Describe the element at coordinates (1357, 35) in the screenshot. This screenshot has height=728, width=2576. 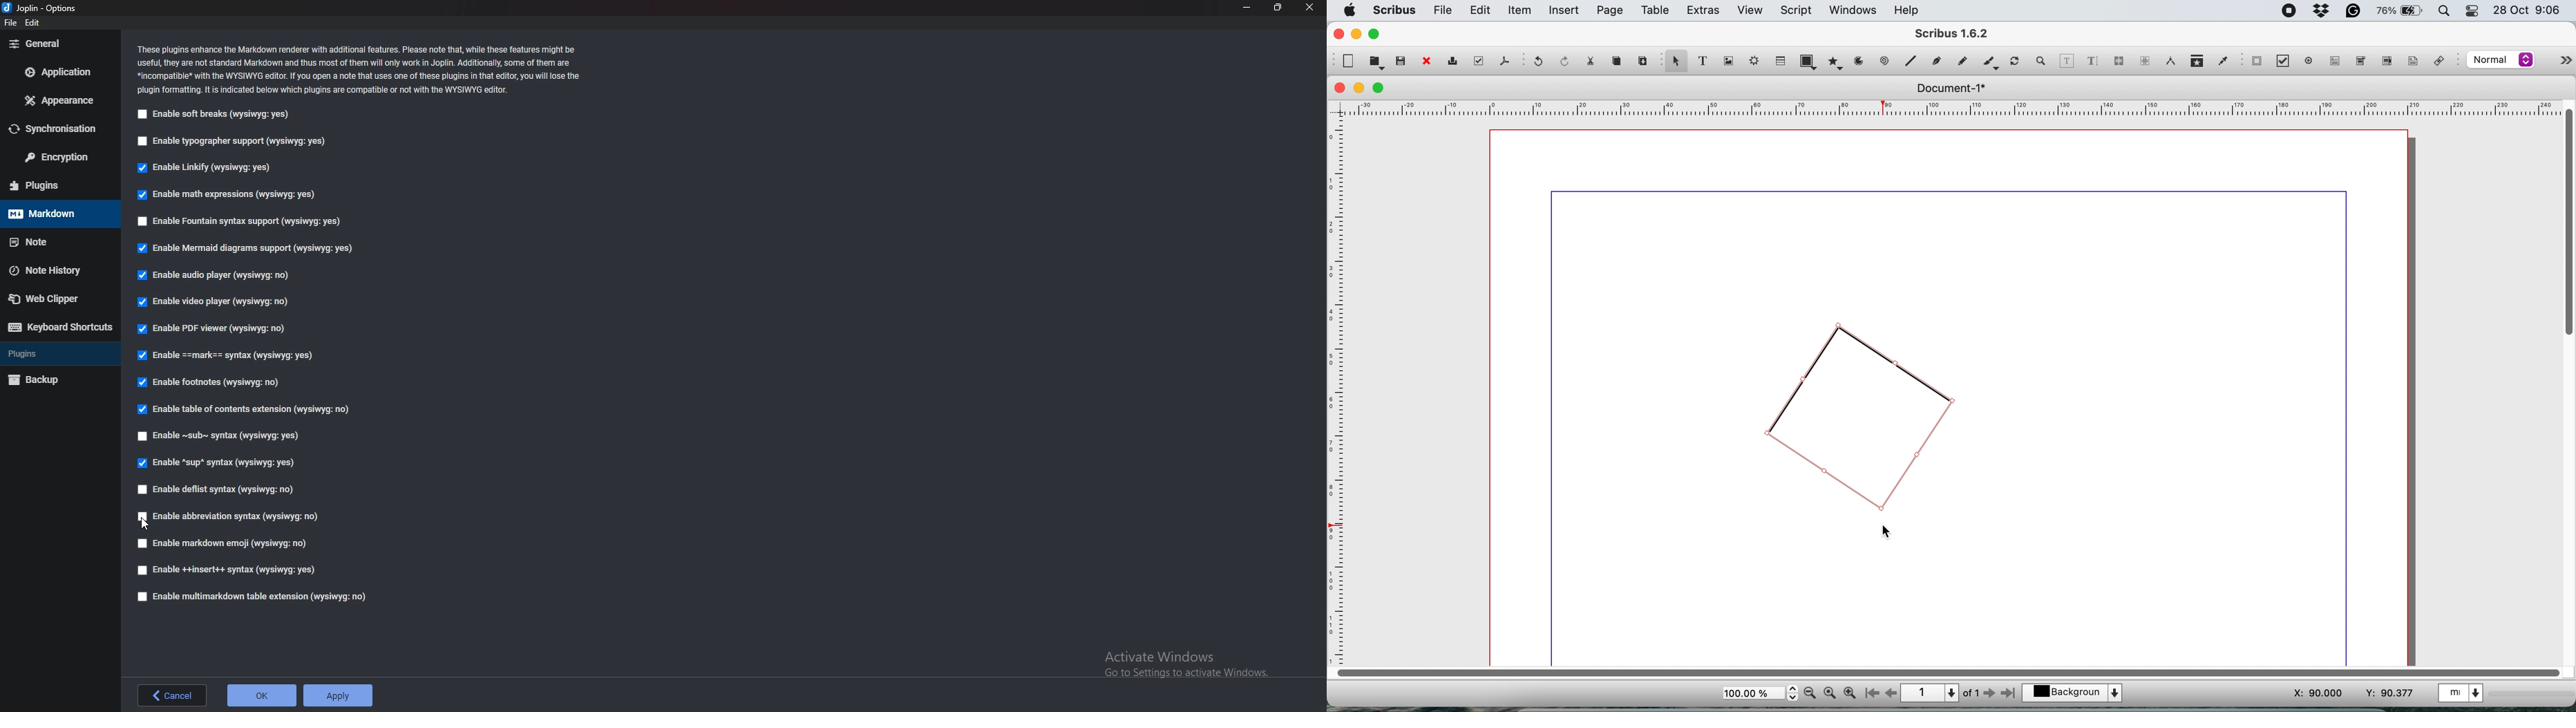
I see `minimise` at that location.